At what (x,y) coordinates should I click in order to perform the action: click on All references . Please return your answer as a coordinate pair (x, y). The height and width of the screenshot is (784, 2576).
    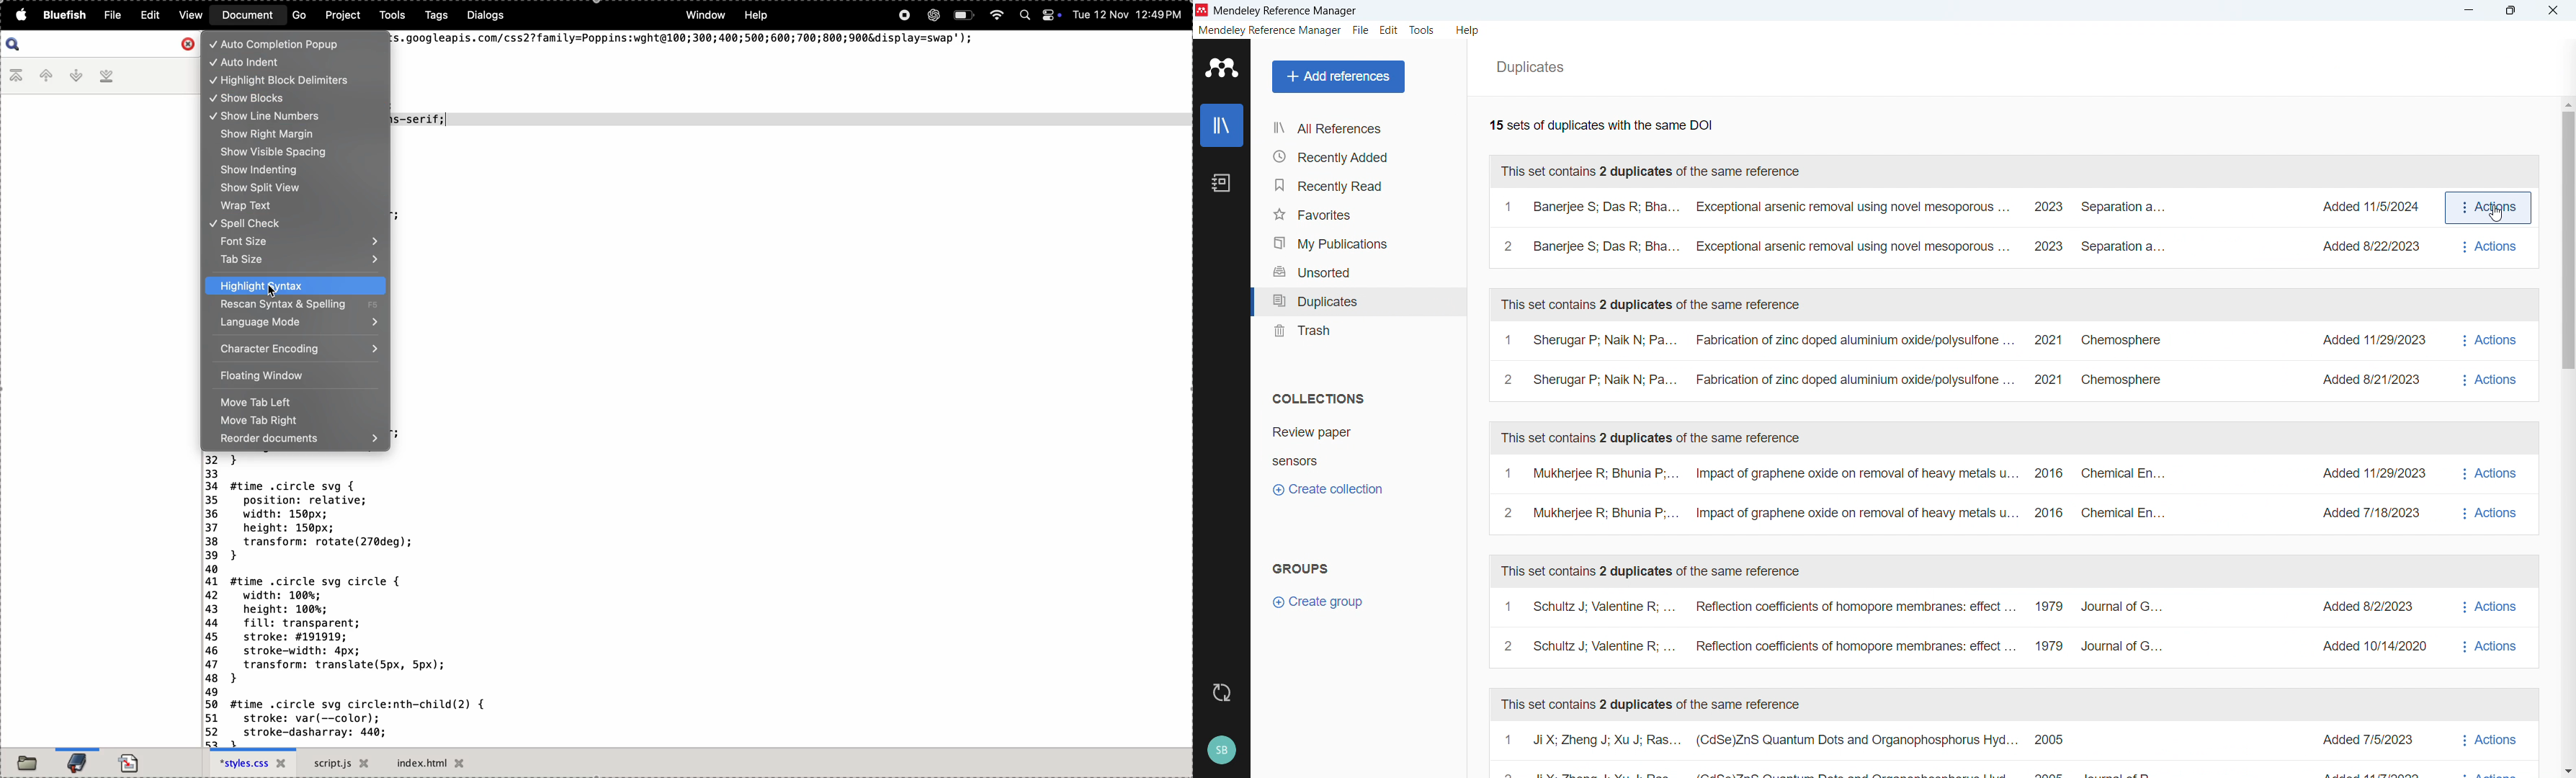
    Looking at the image, I should click on (1358, 130).